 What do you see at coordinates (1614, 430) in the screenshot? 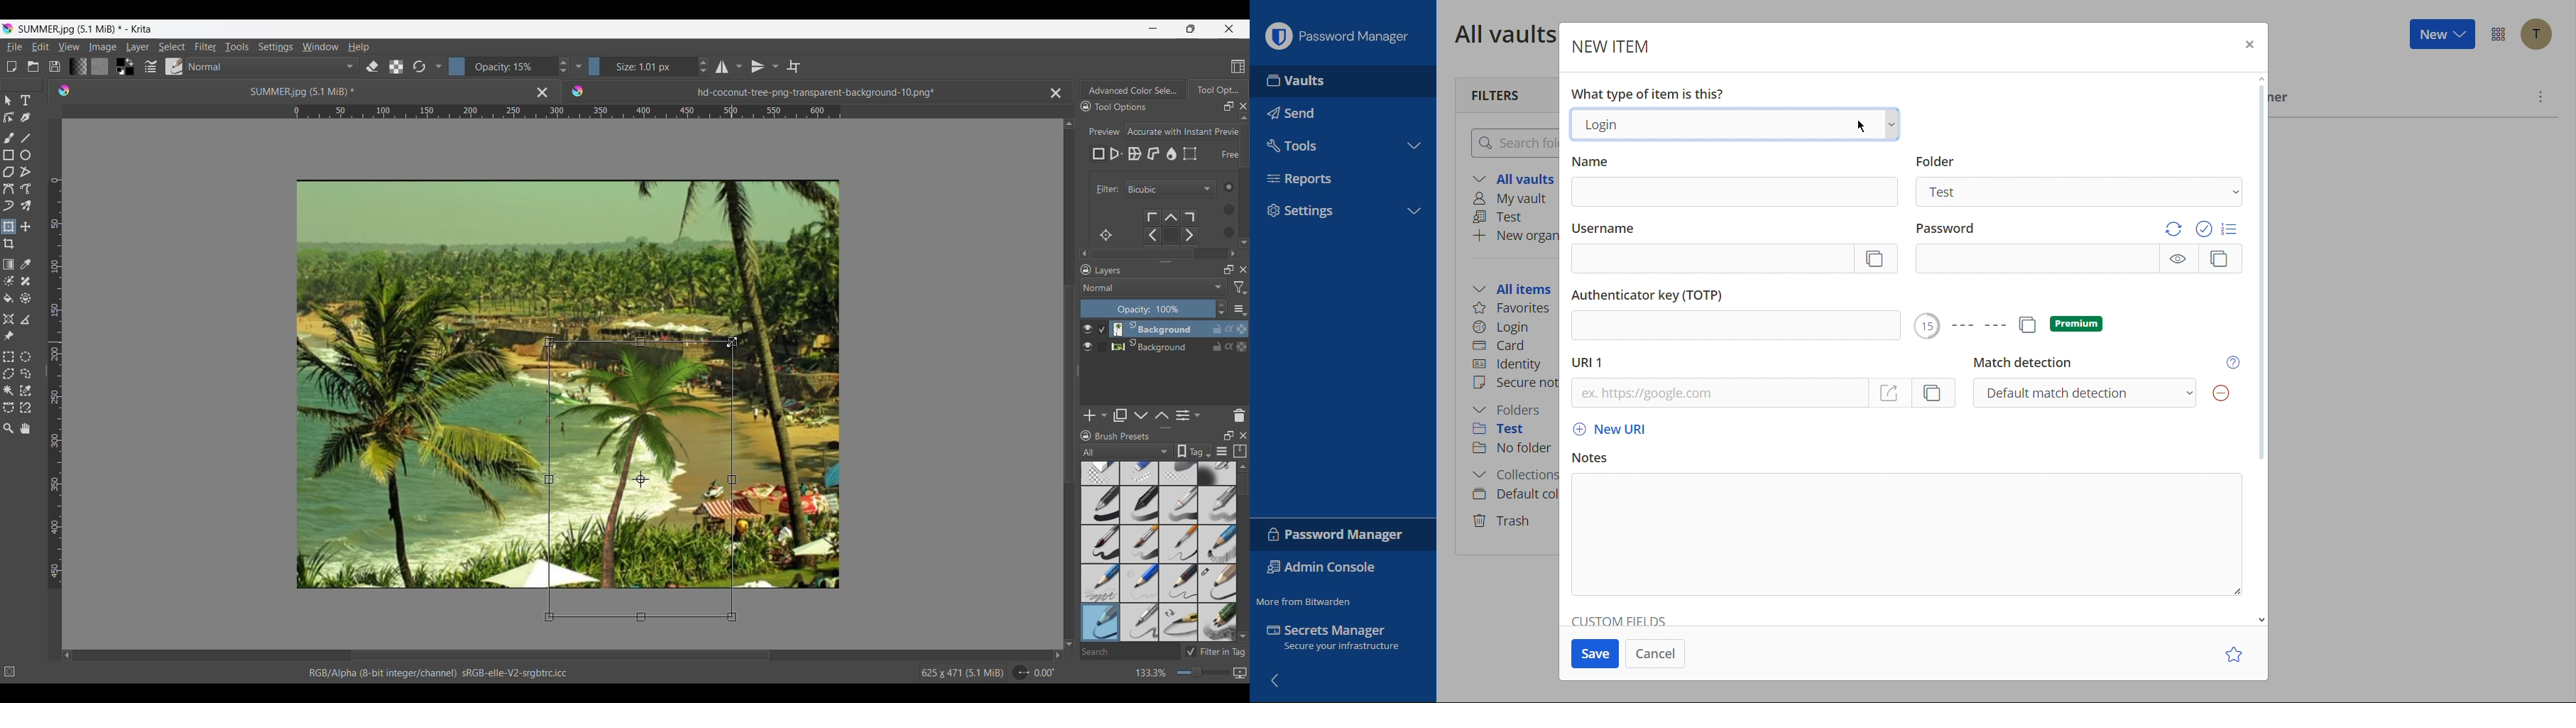
I see `New URL` at bounding box center [1614, 430].